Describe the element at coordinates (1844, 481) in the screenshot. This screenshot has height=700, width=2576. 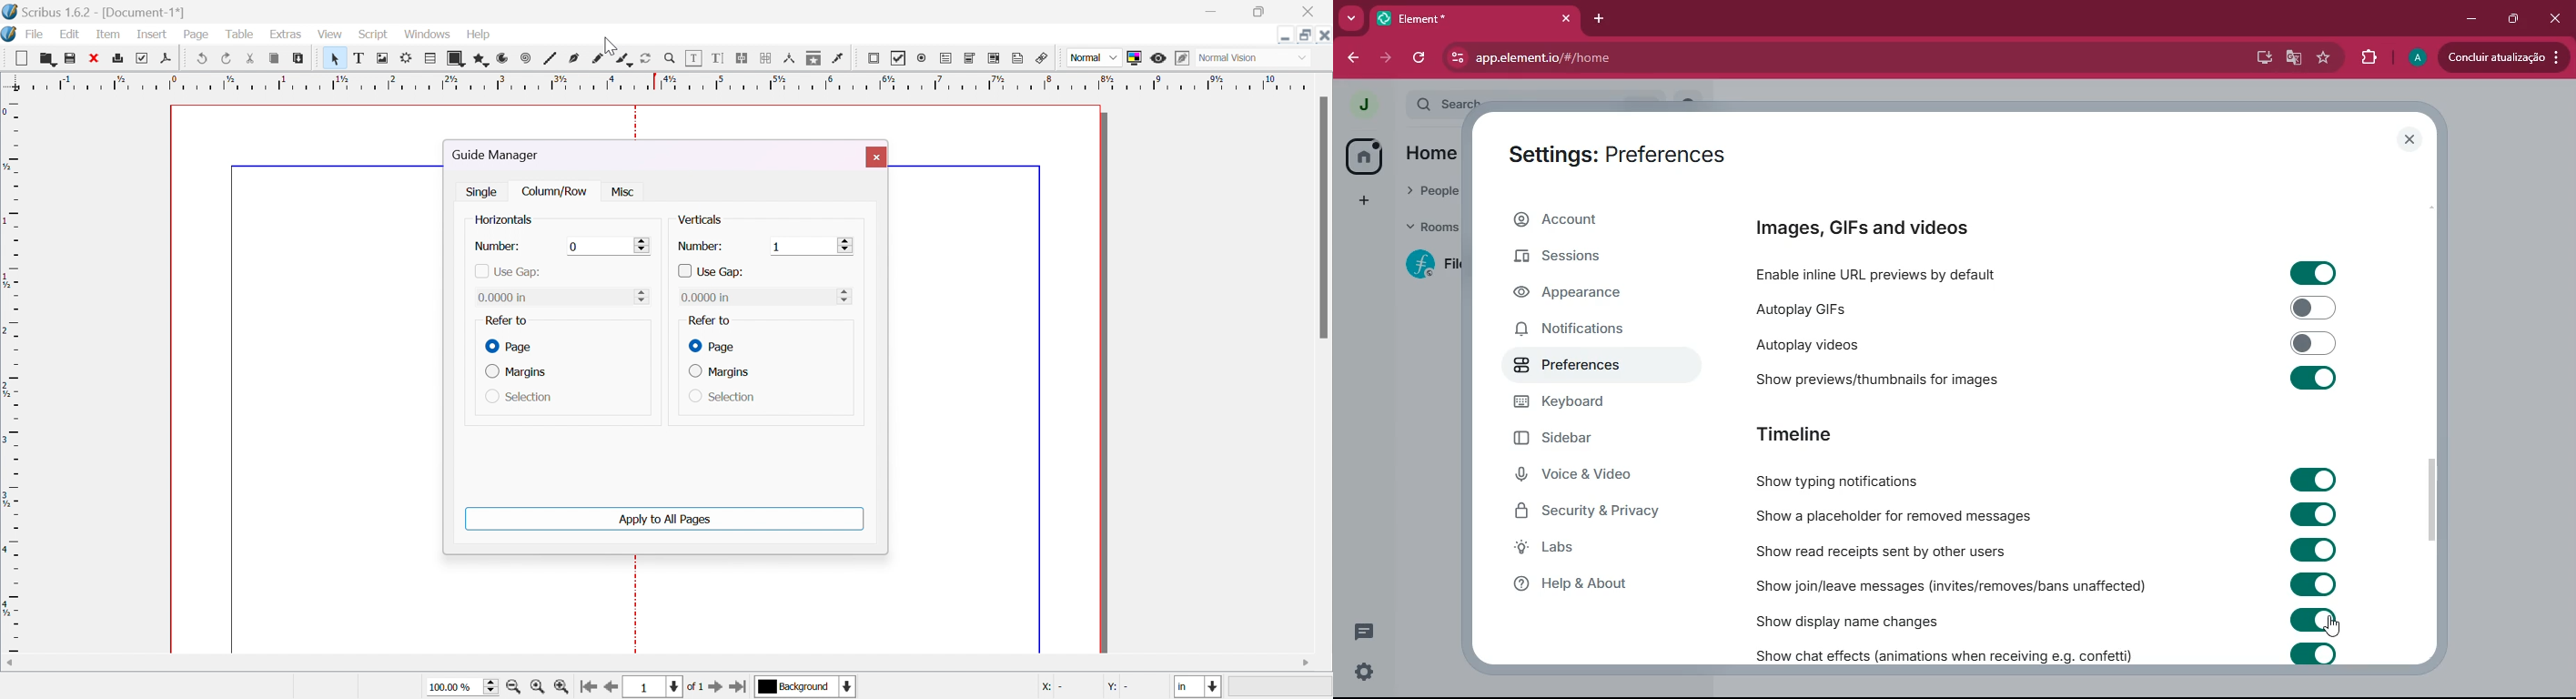
I see `show typing notifications` at that location.